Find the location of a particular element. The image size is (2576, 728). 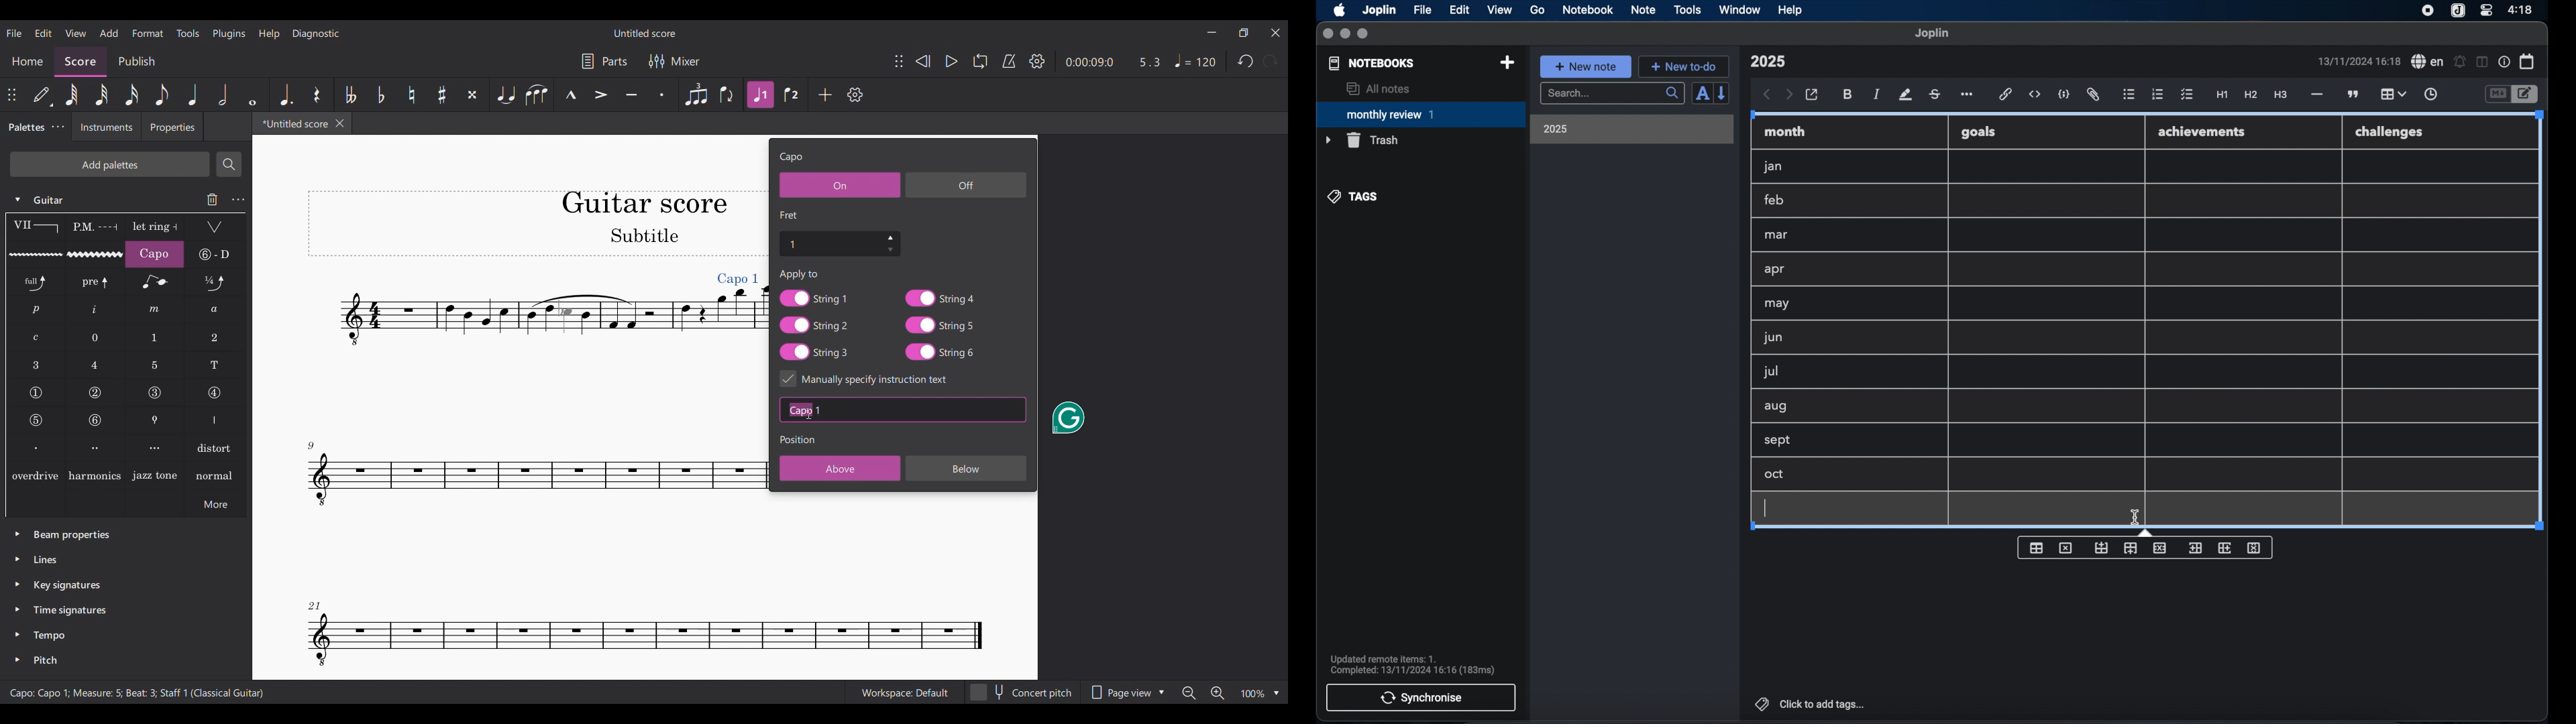

Palette tab settings is located at coordinates (59, 127).